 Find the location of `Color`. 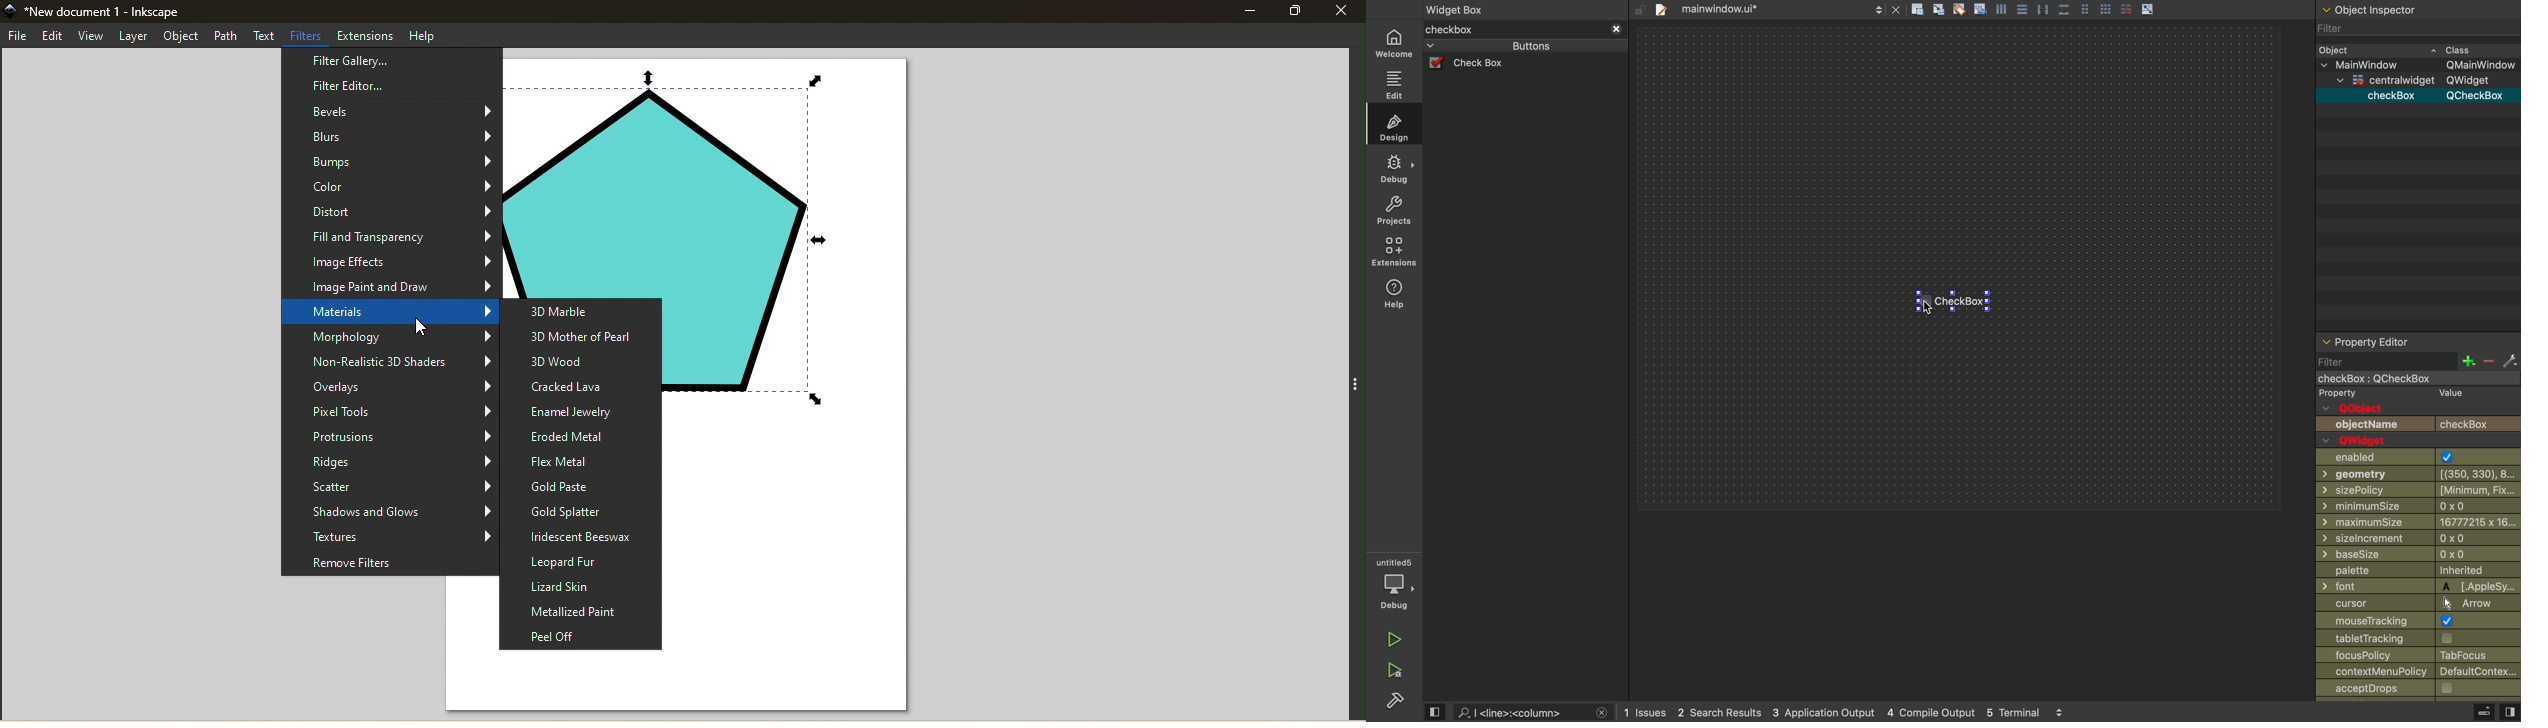

Color is located at coordinates (391, 188).